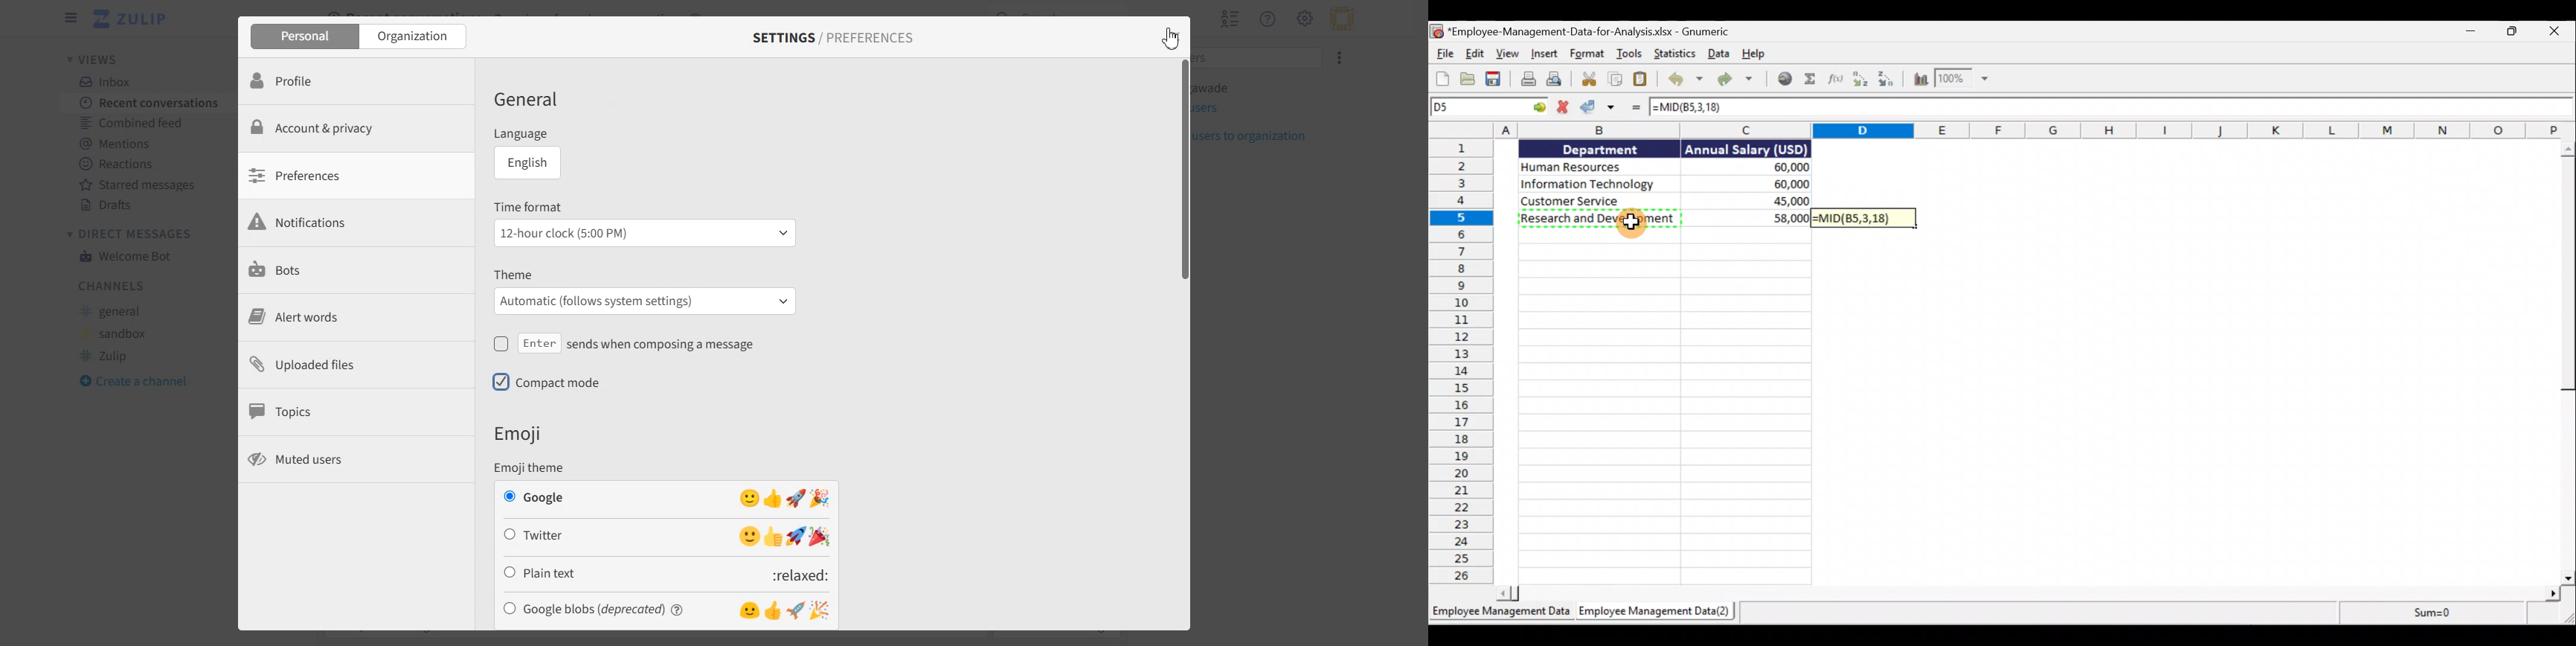 Image resolution: width=2576 pixels, height=672 pixels. What do you see at coordinates (1660, 614) in the screenshot?
I see `Sheet 2` at bounding box center [1660, 614].